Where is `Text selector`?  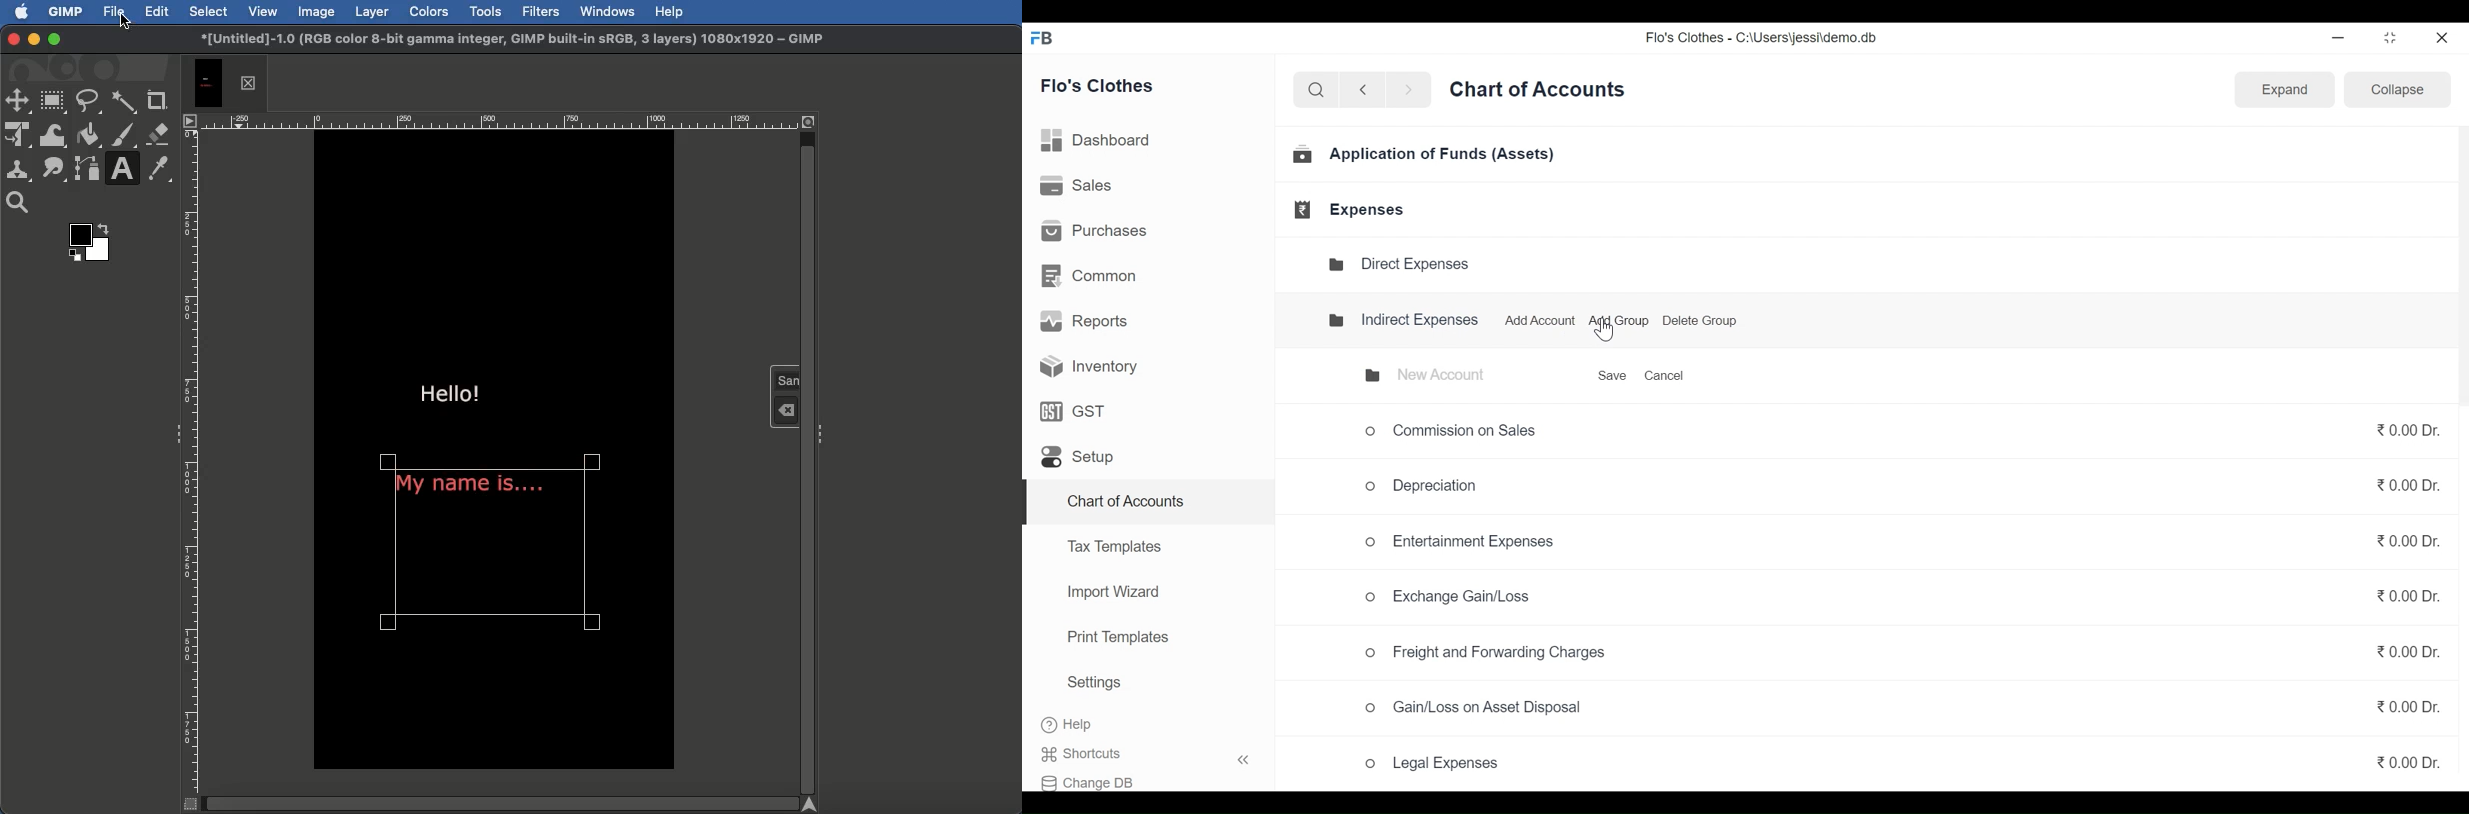 Text selector is located at coordinates (592, 540).